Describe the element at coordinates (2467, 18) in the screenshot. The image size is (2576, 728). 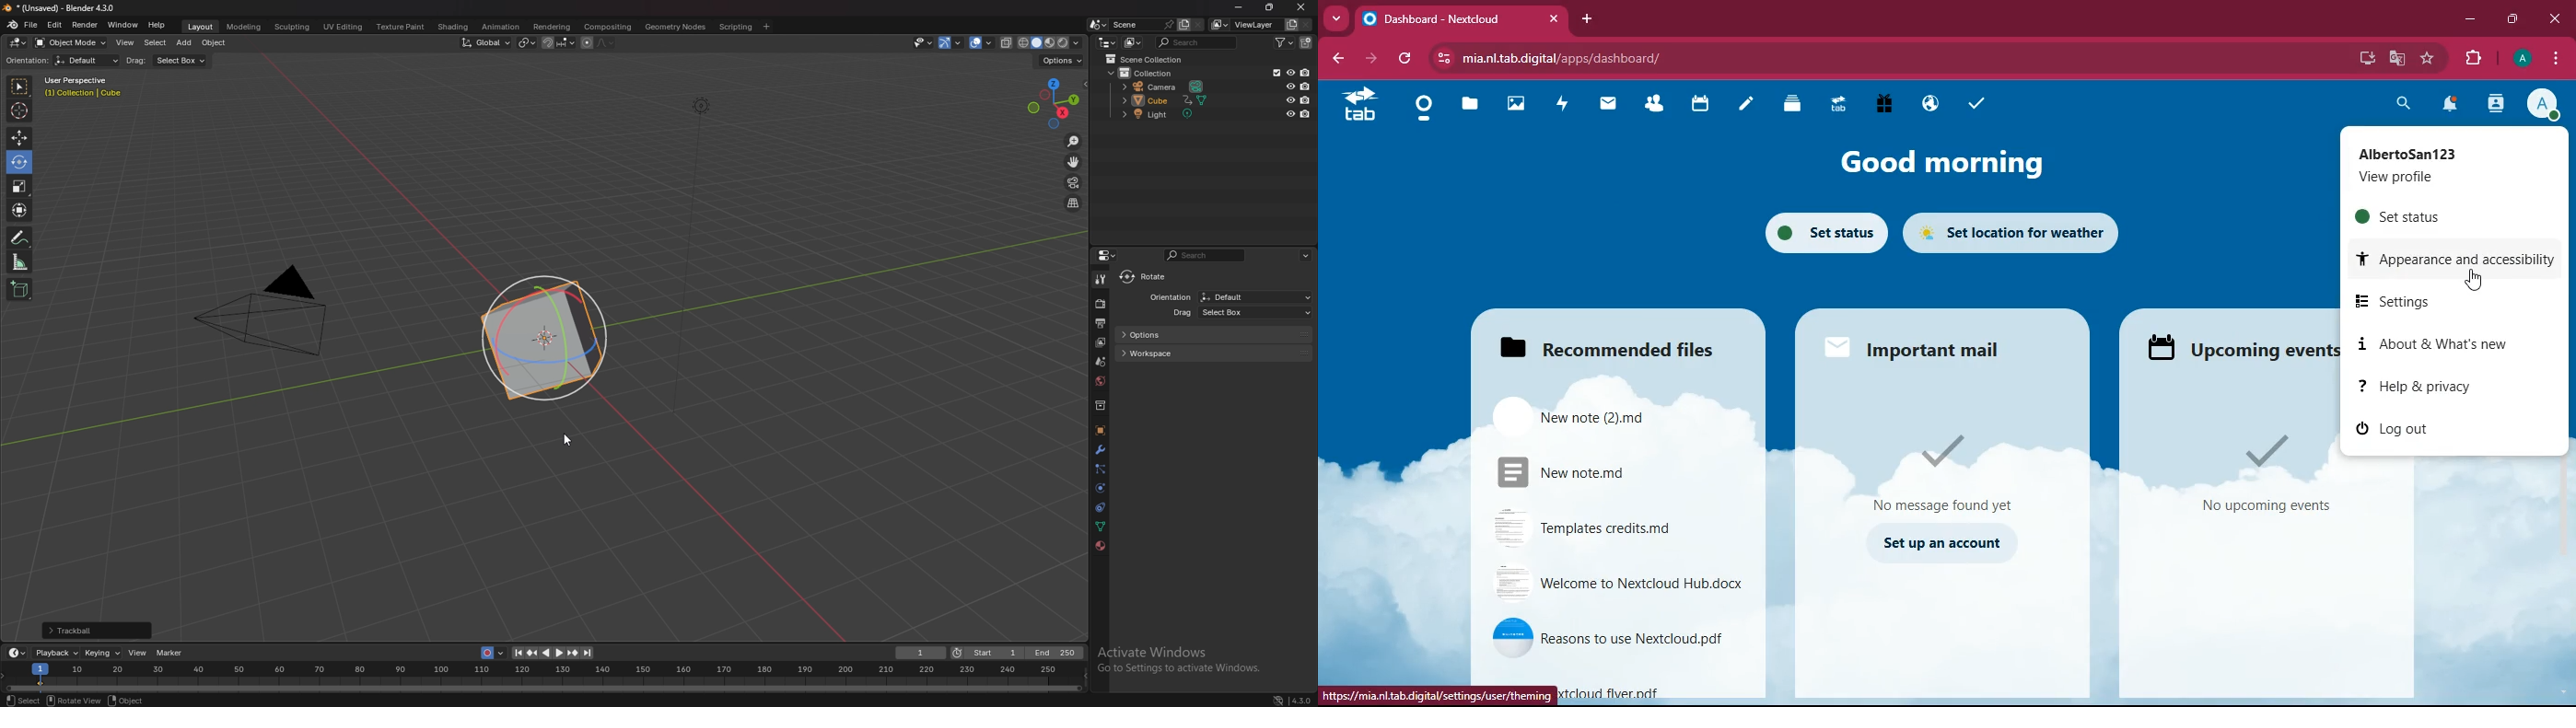
I see `minimize` at that location.